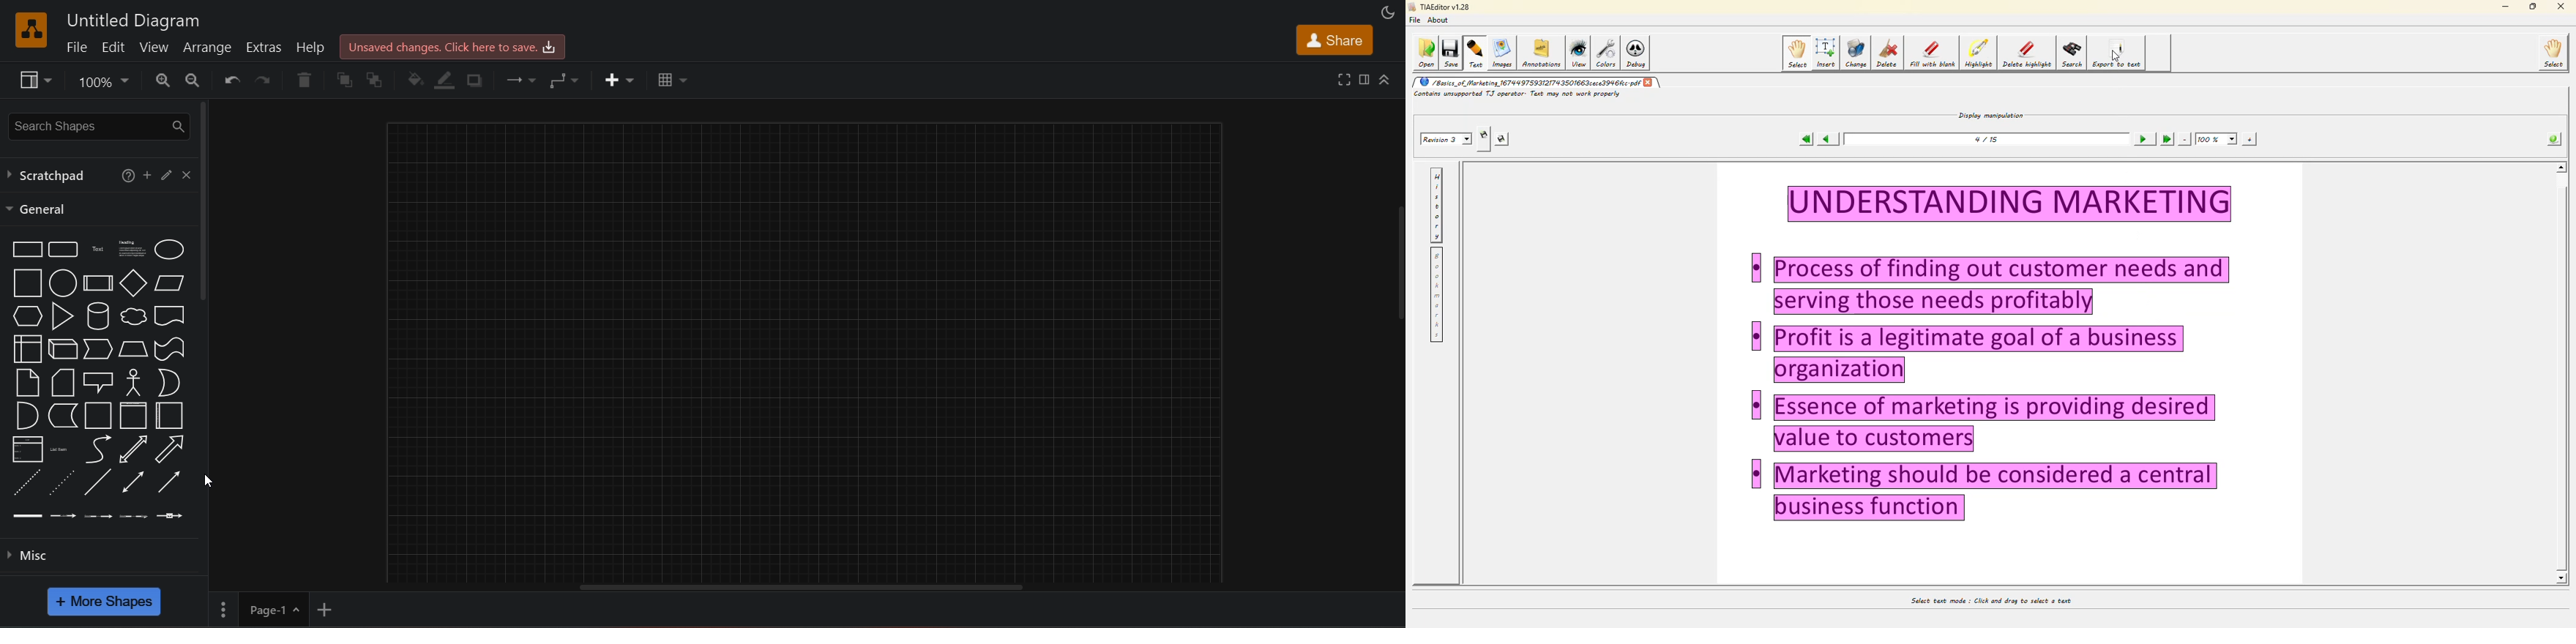  Describe the element at coordinates (231, 80) in the screenshot. I see `undo` at that location.